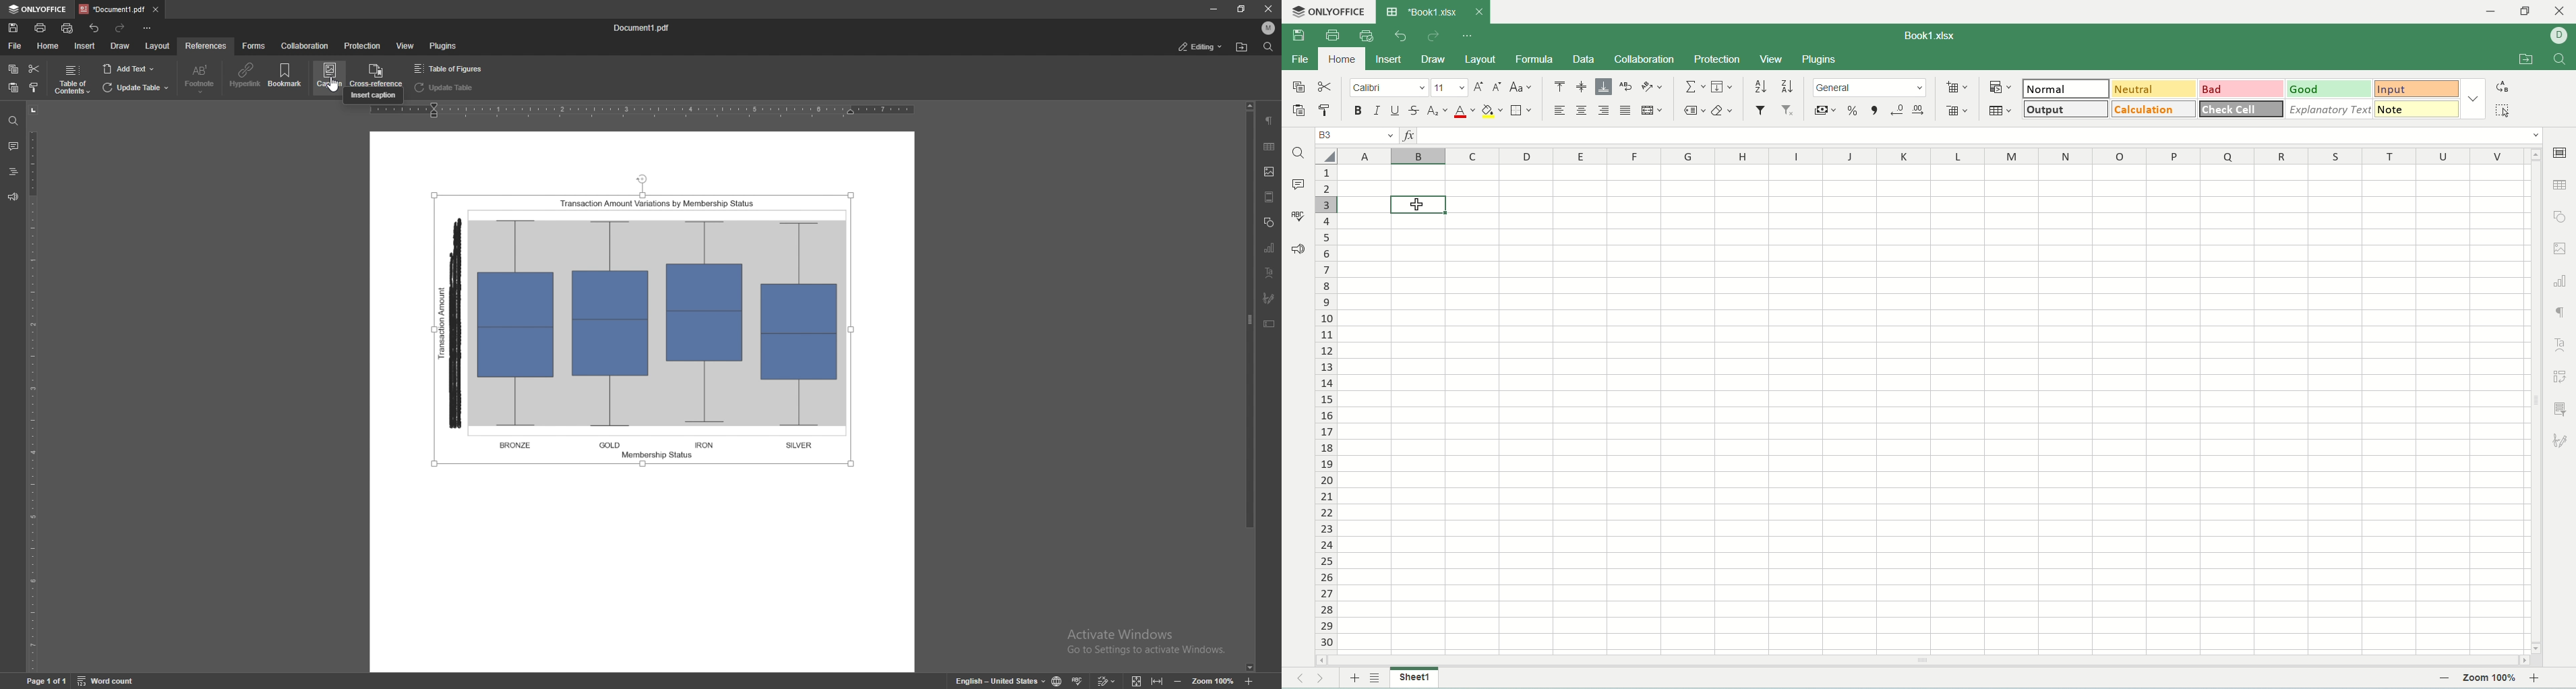 The width and height of the screenshot is (2576, 700). Describe the element at coordinates (1723, 86) in the screenshot. I see `fill` at that location.